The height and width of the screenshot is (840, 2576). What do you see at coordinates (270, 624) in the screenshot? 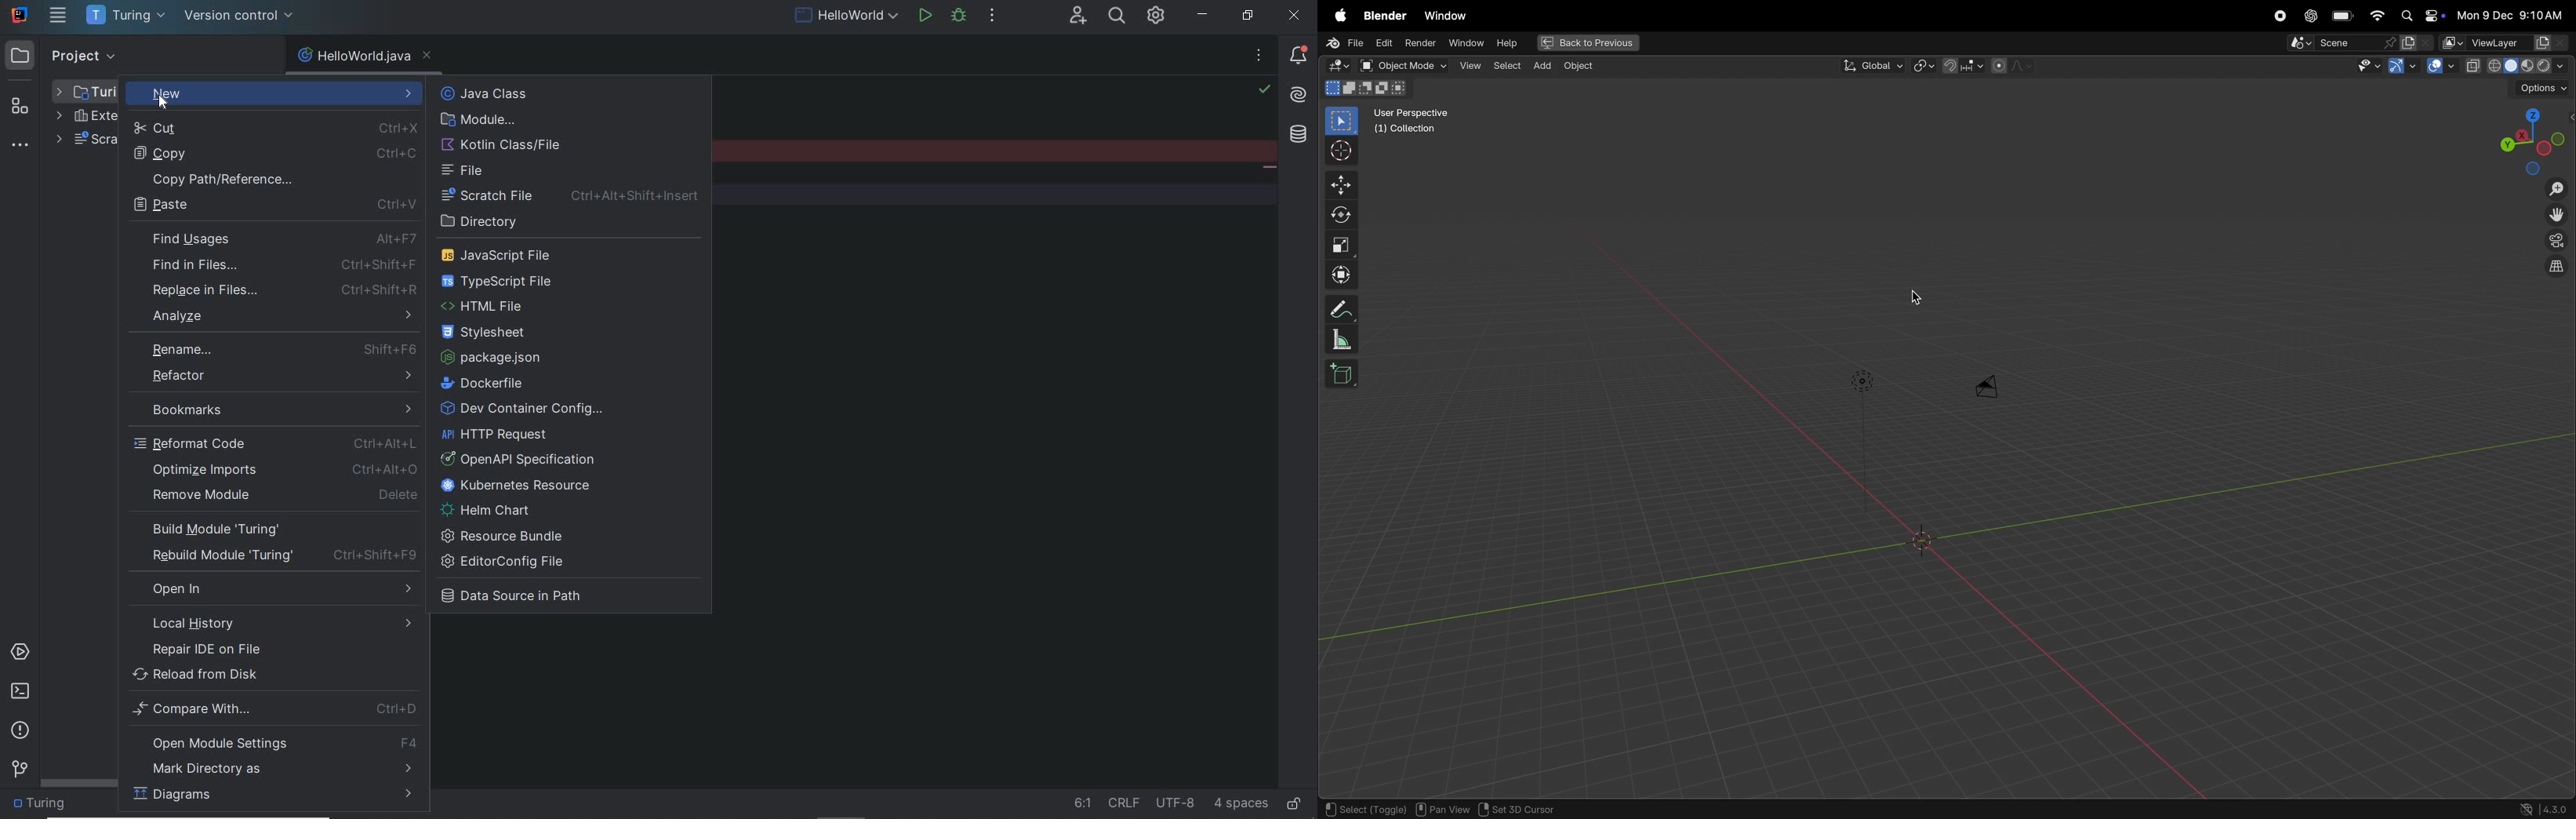
I see `local history` at bounding box center [270, 624].